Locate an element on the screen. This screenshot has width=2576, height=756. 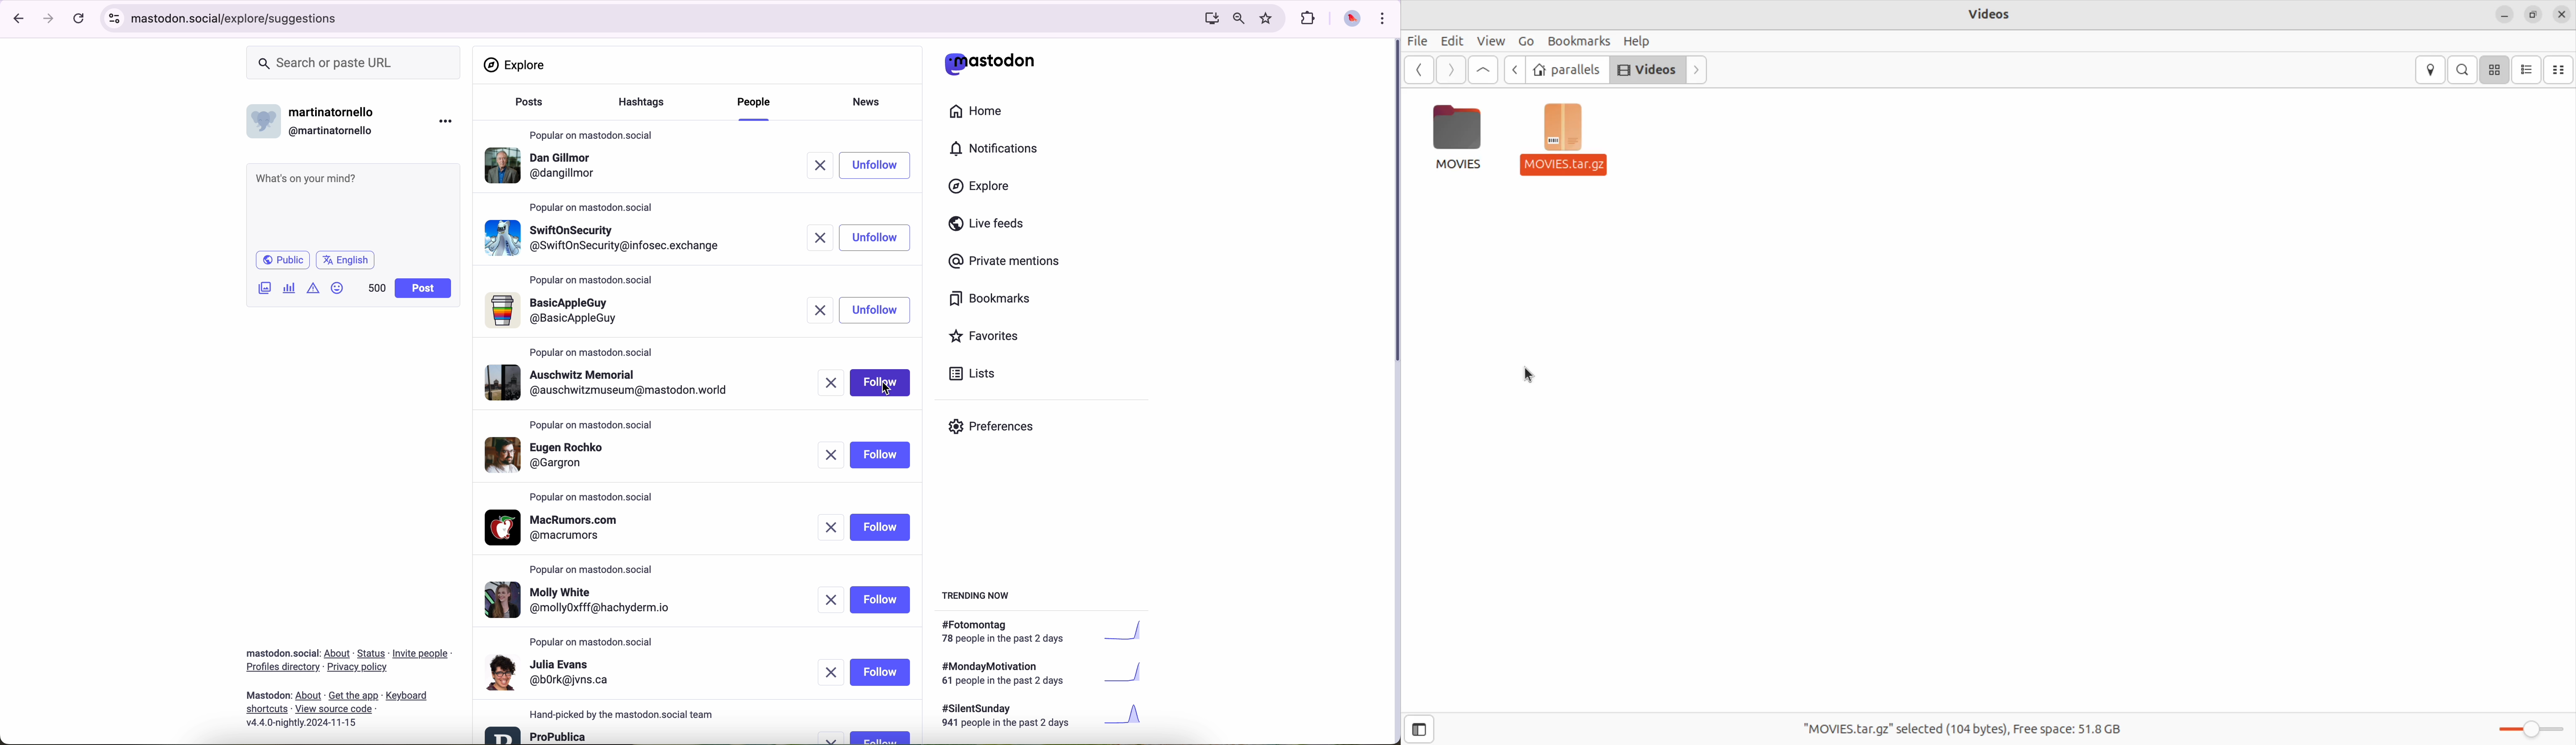
follow button is located at coordinates (880, 737).